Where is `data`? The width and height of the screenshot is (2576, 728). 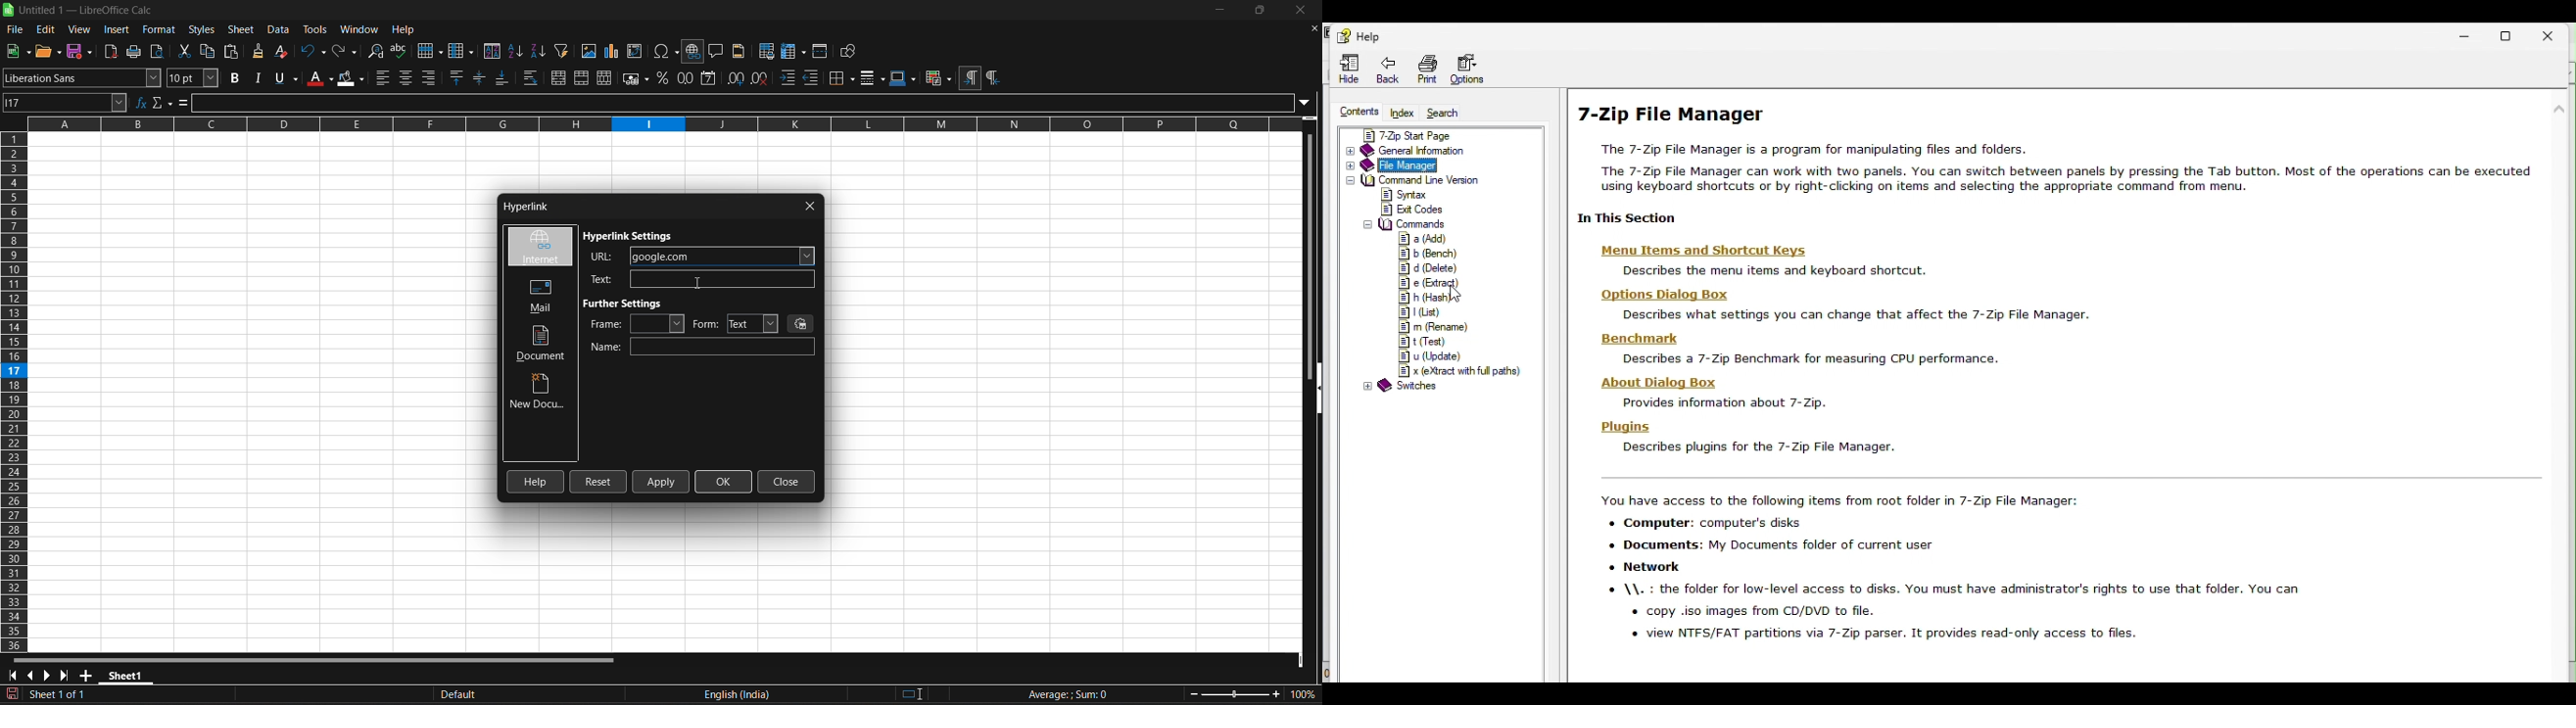 data is located at coordinates (281, 30).